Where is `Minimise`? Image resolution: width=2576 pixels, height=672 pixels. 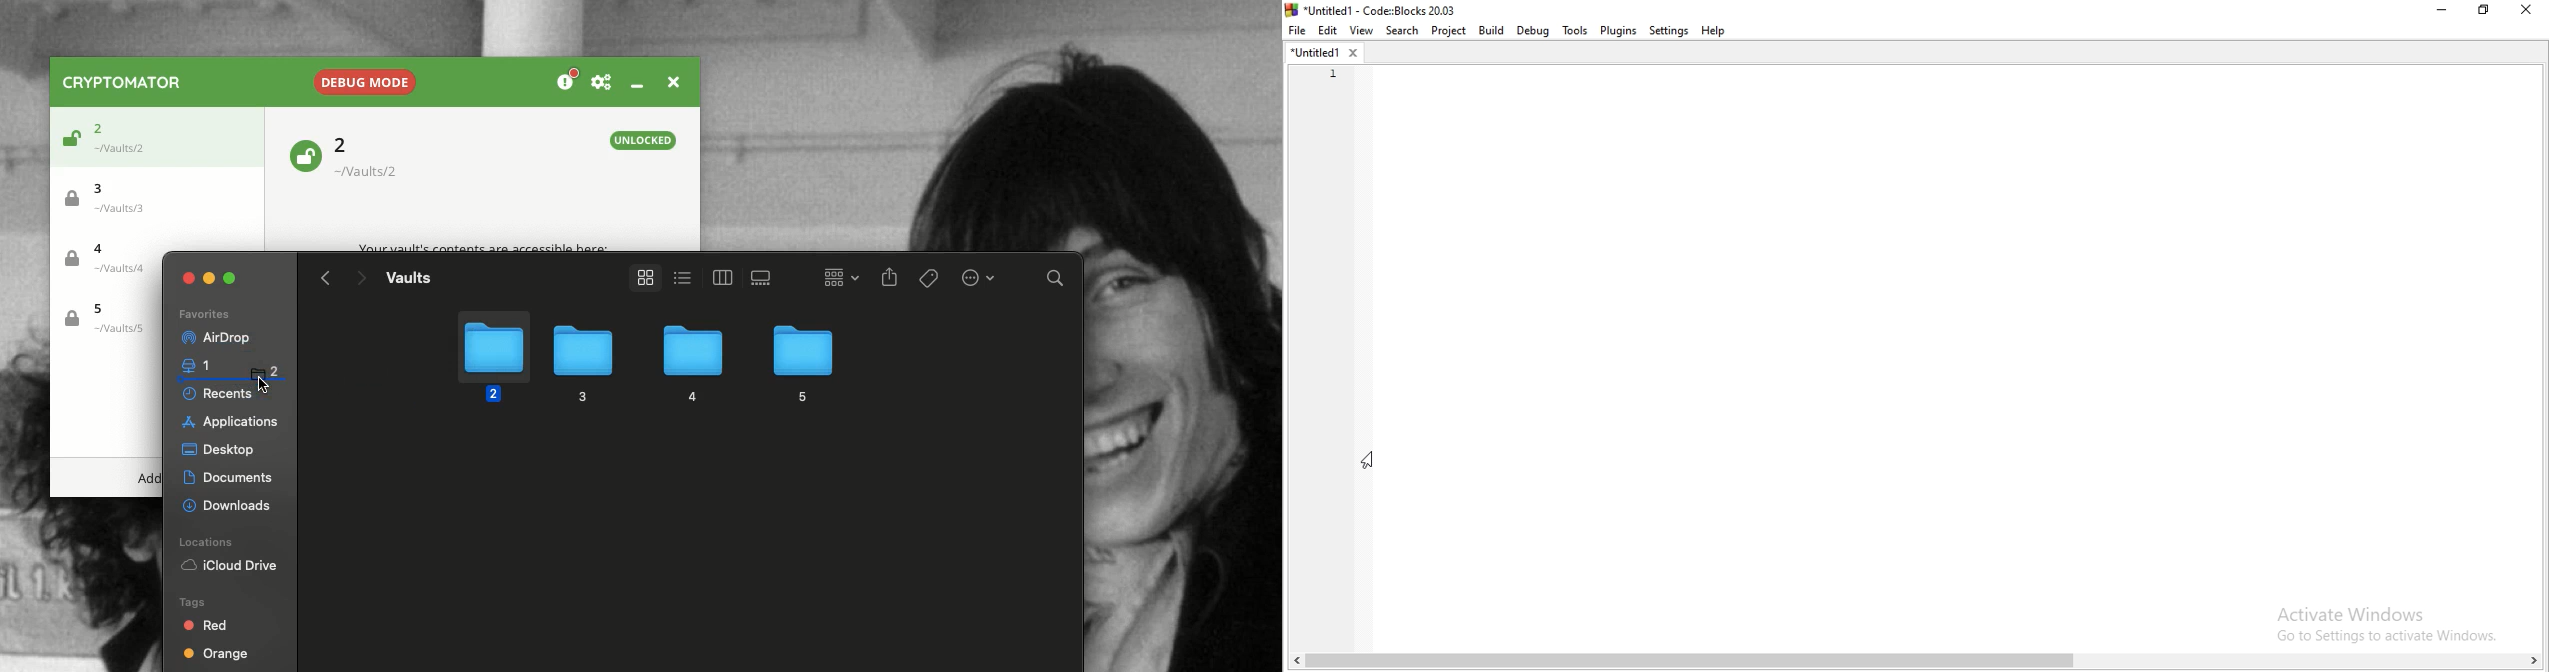
Minimise is located at coordinates (2439, 12).